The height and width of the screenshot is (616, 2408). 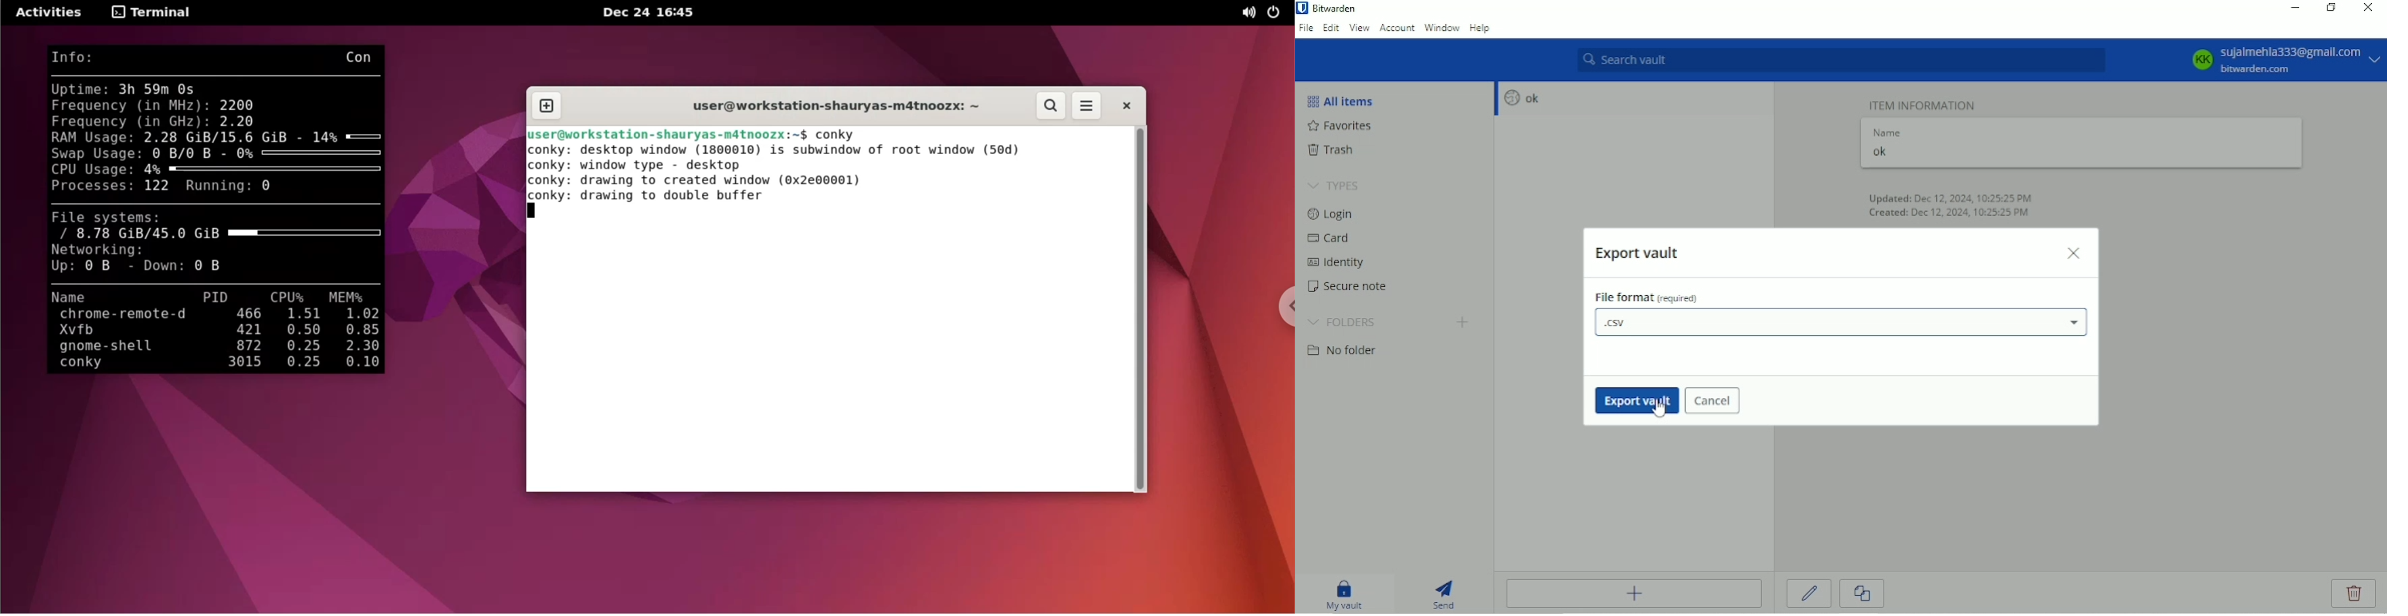 What do you see at coordinates (2075, 253) in the screenshot?
I see `Close` at bounding box center [2075, 253].